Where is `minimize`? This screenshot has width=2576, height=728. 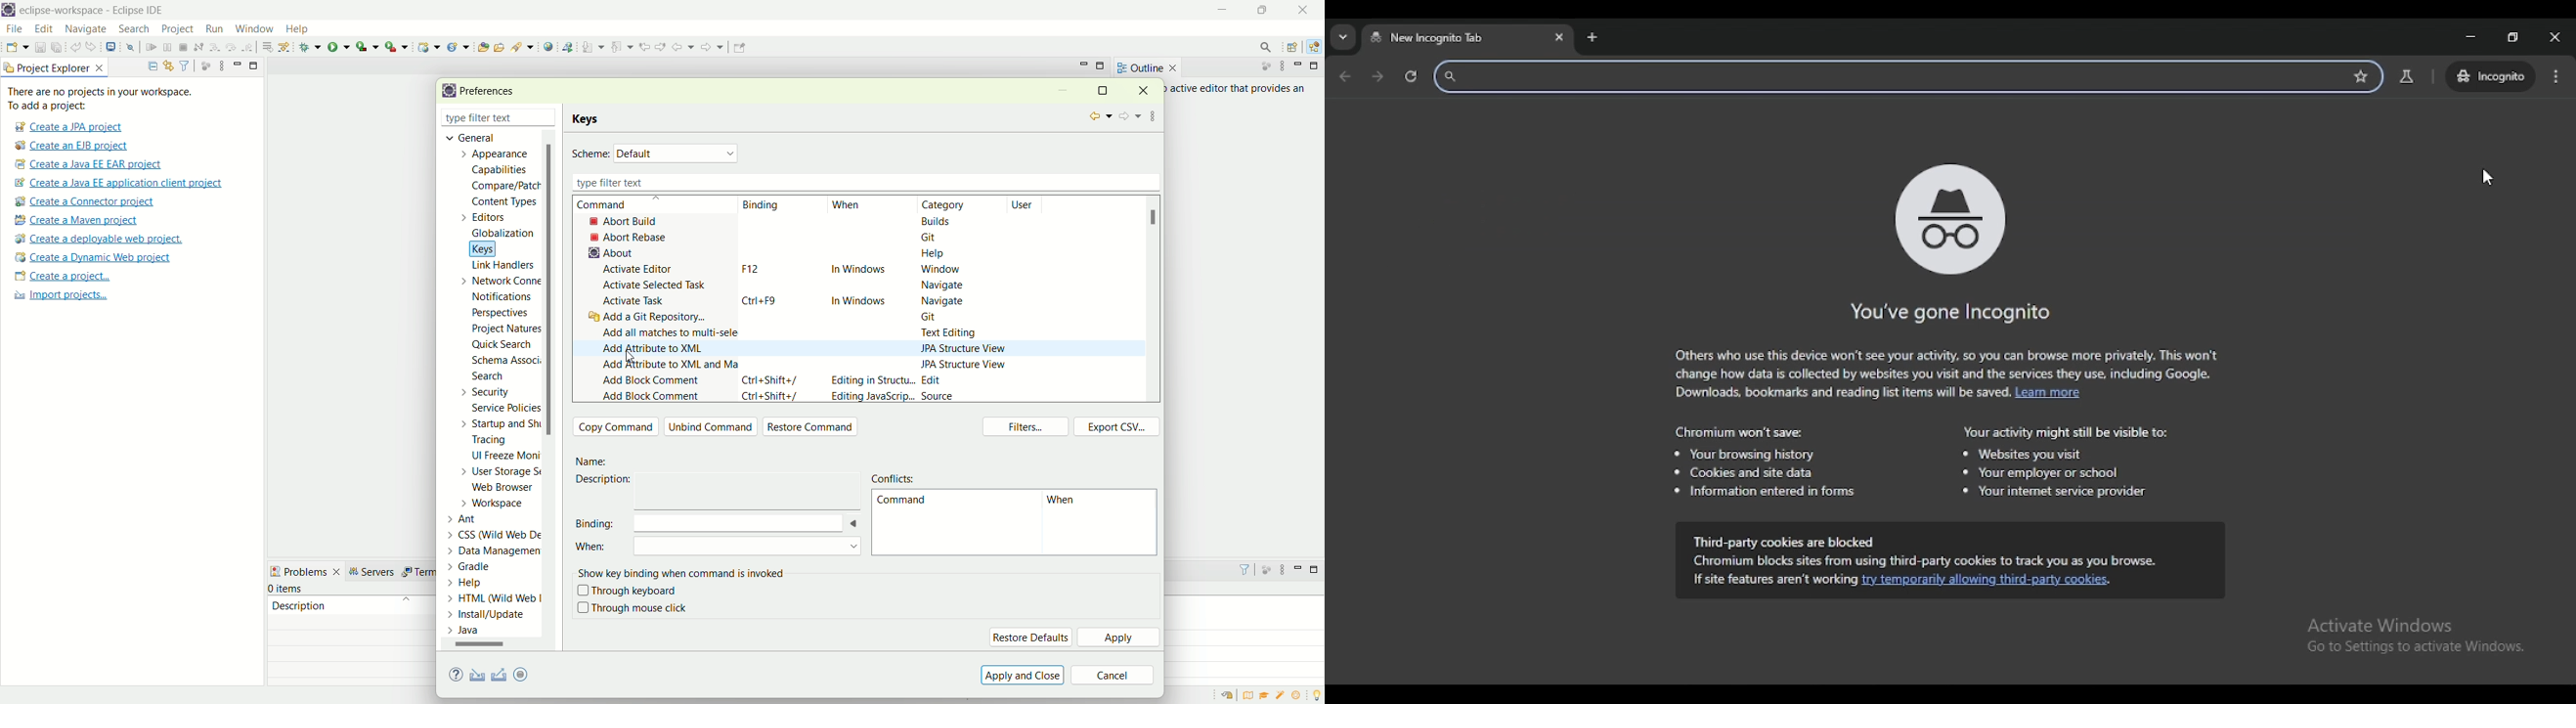 minimize is located at coordinates (1084, 64).